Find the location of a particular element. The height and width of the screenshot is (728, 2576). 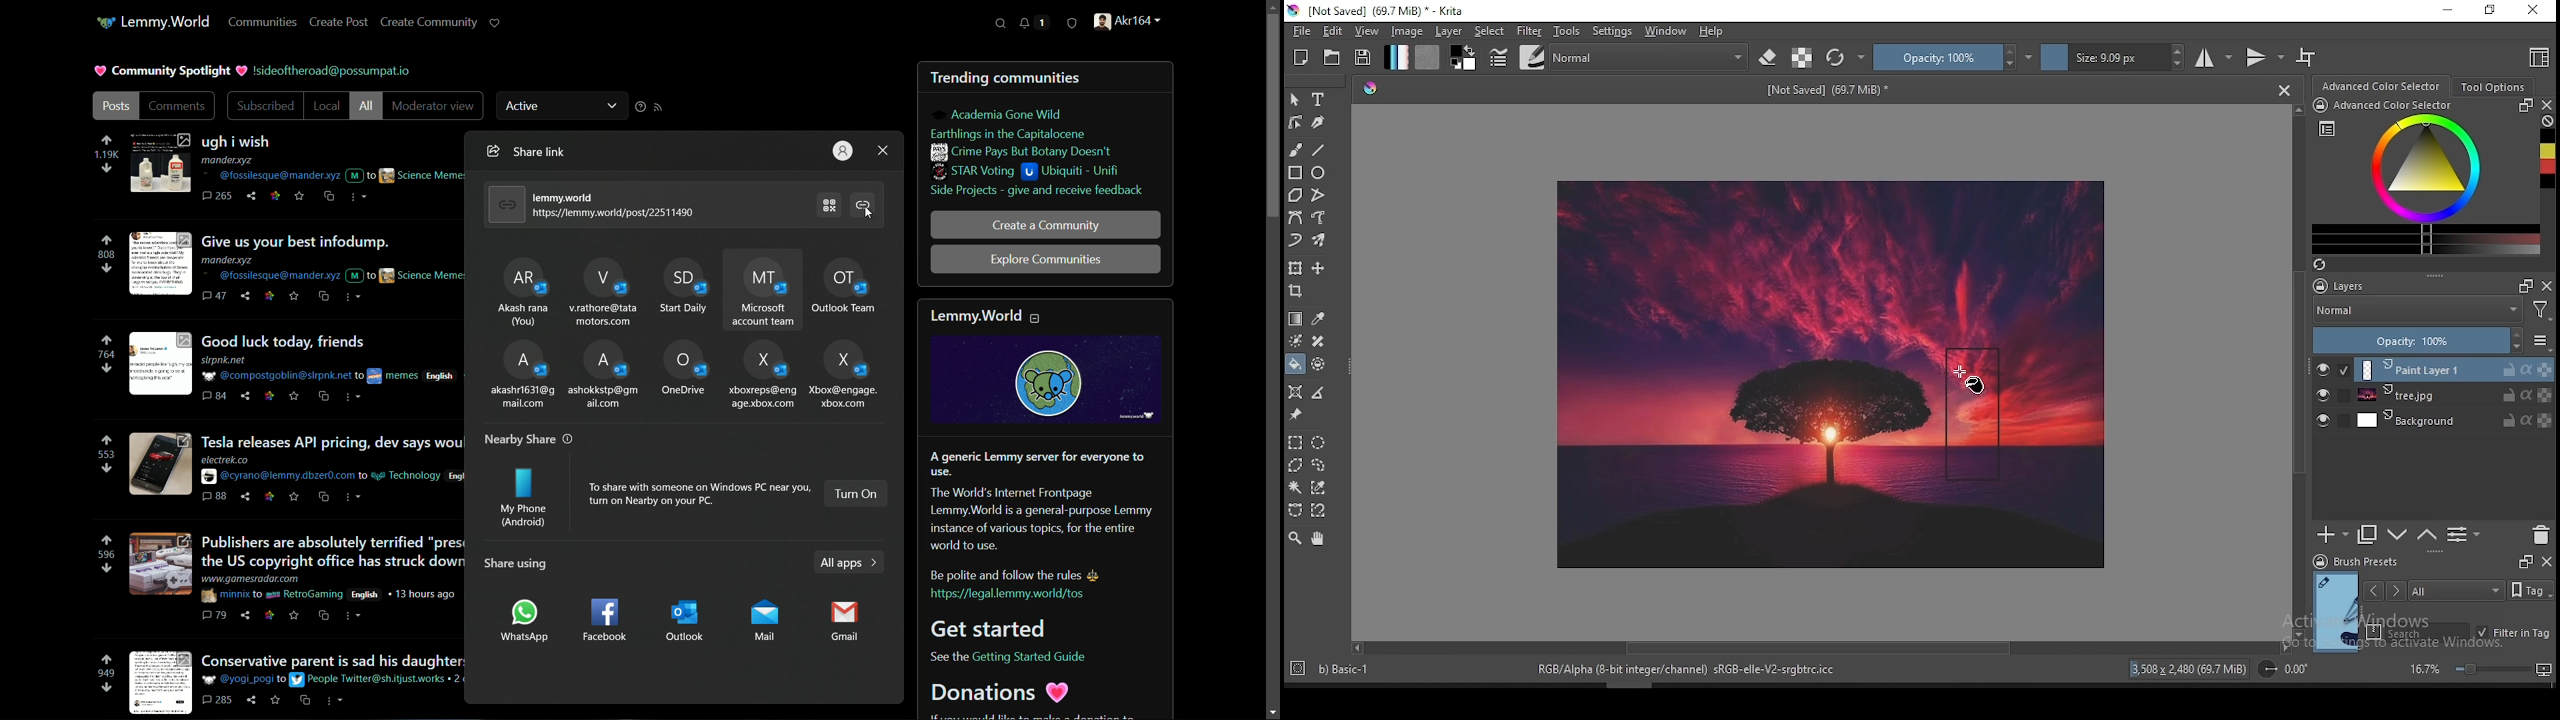

more actions is located at coordinates (356, 398).